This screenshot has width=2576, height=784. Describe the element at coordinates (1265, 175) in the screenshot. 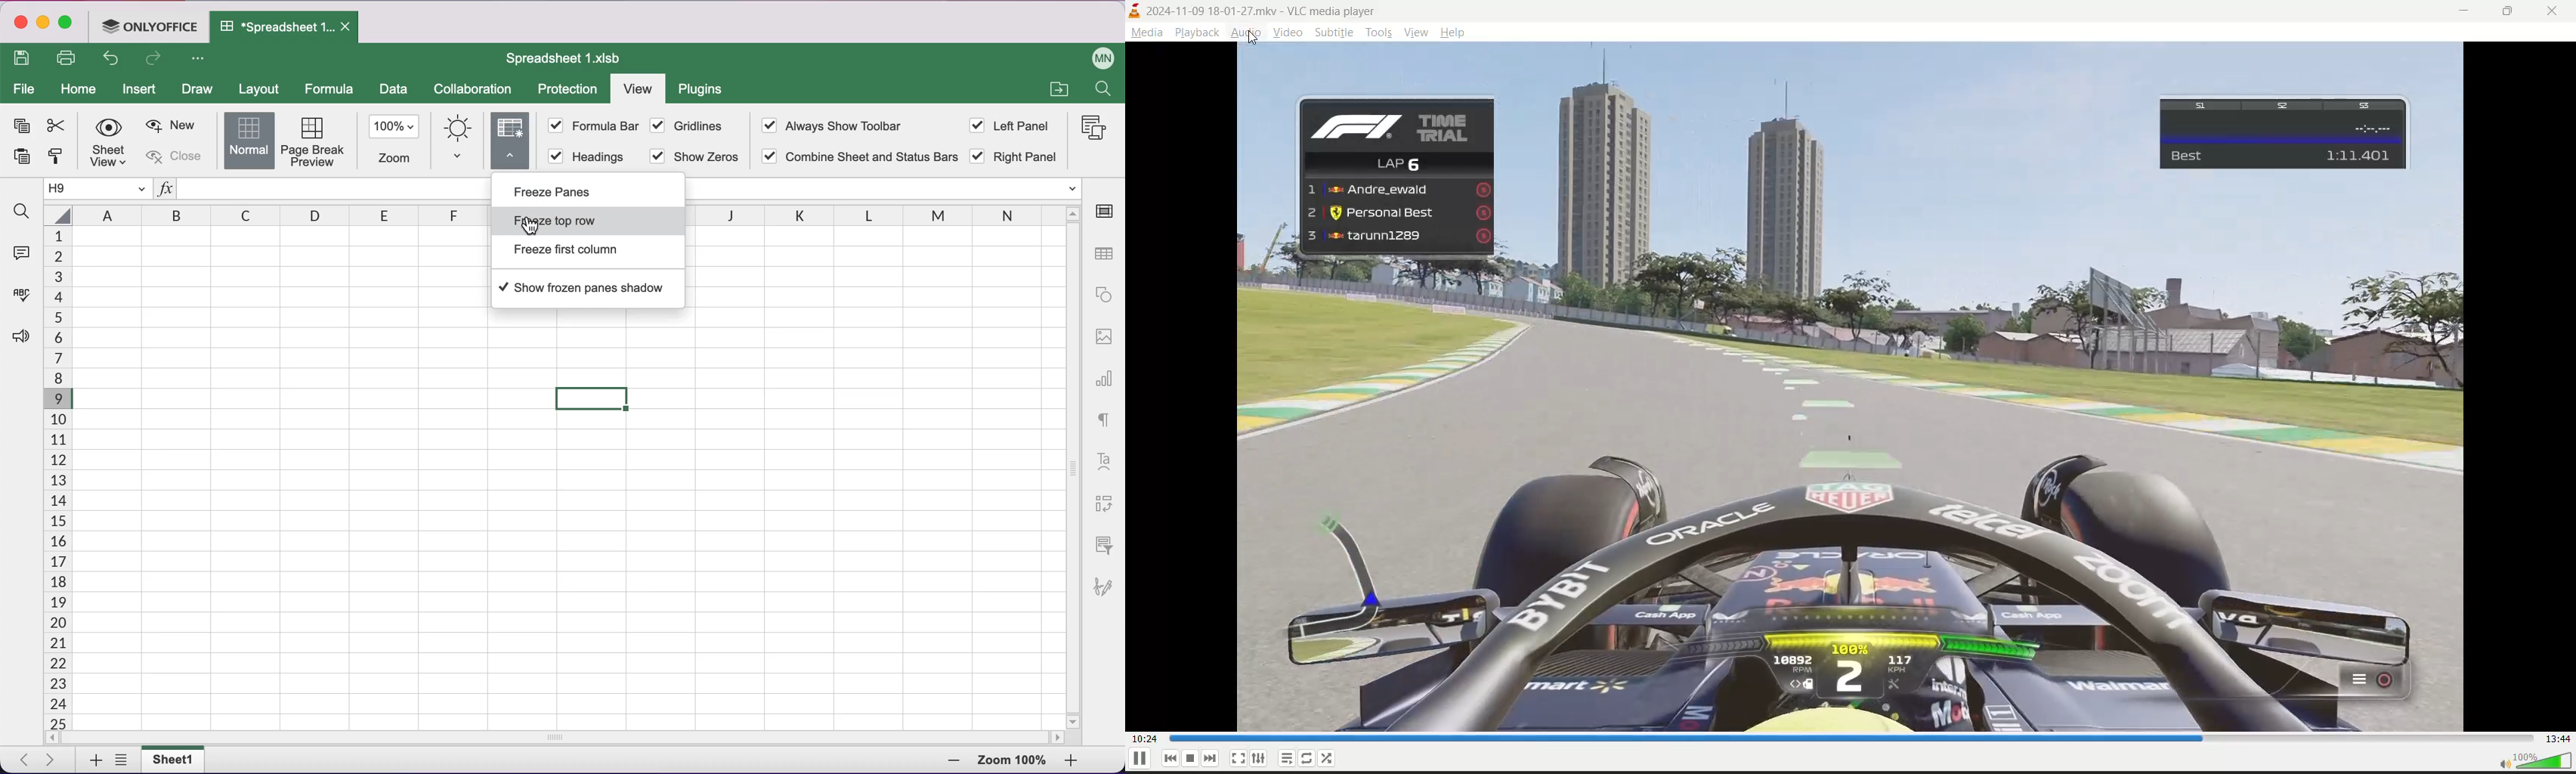

I see `preview` at that location.